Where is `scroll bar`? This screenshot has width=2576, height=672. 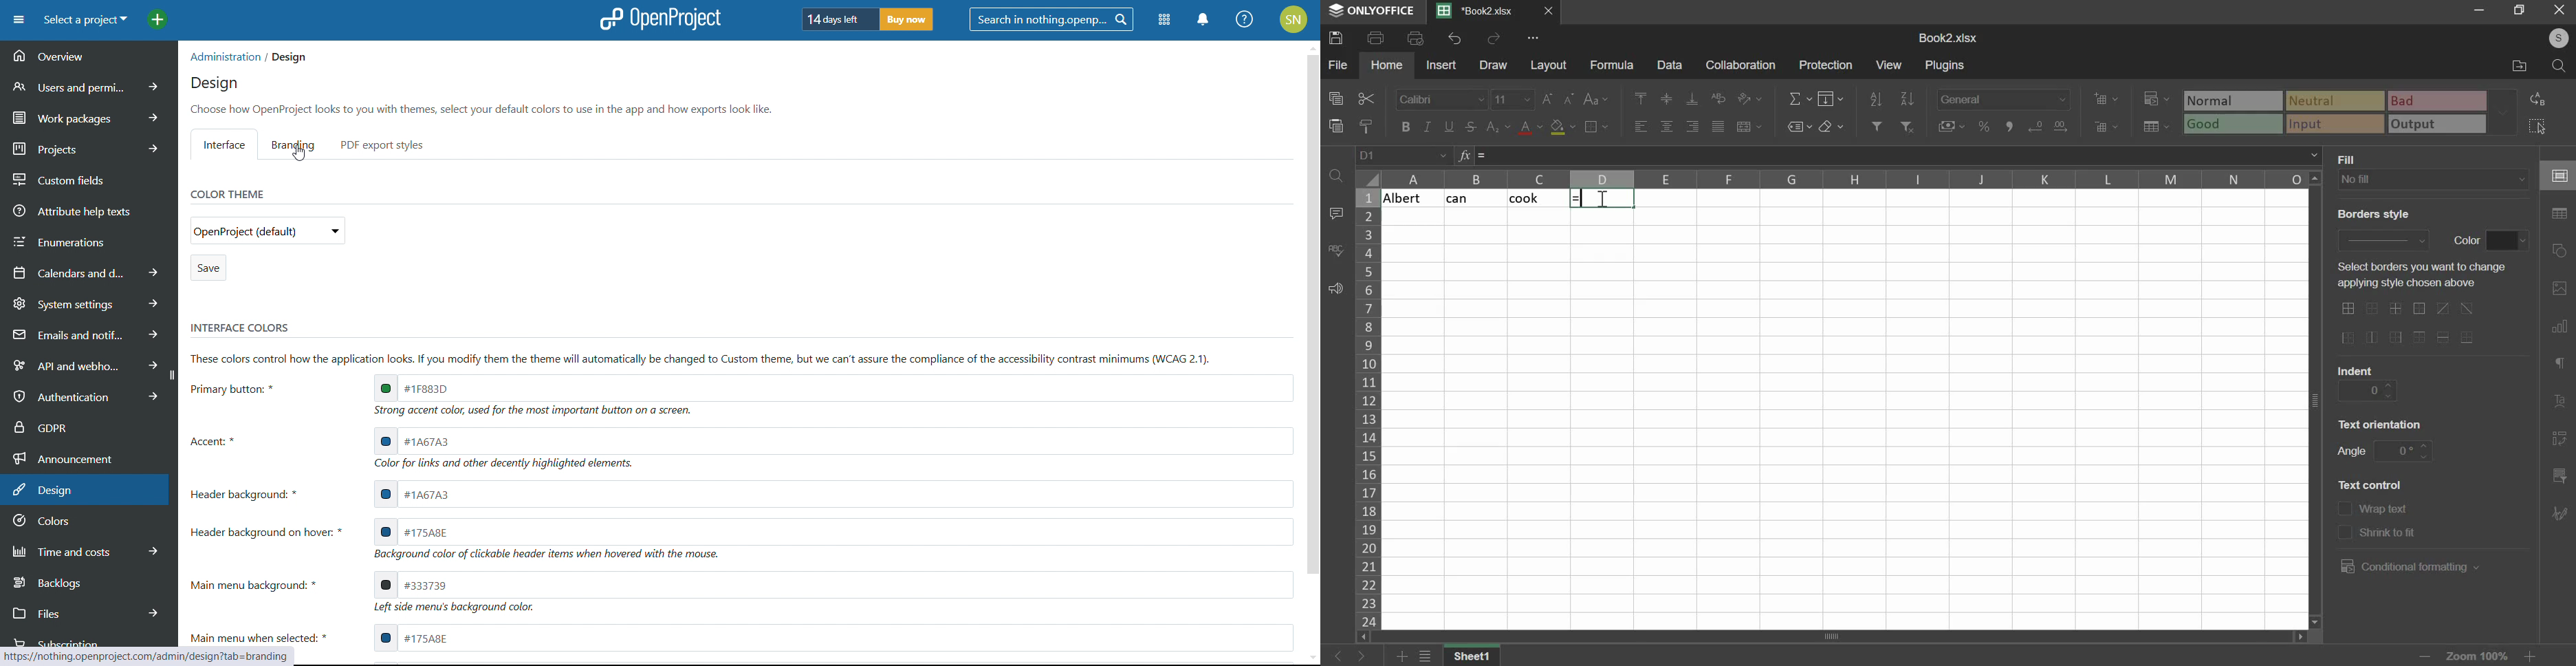 scroll bar is located at coordinates (1829, 637).